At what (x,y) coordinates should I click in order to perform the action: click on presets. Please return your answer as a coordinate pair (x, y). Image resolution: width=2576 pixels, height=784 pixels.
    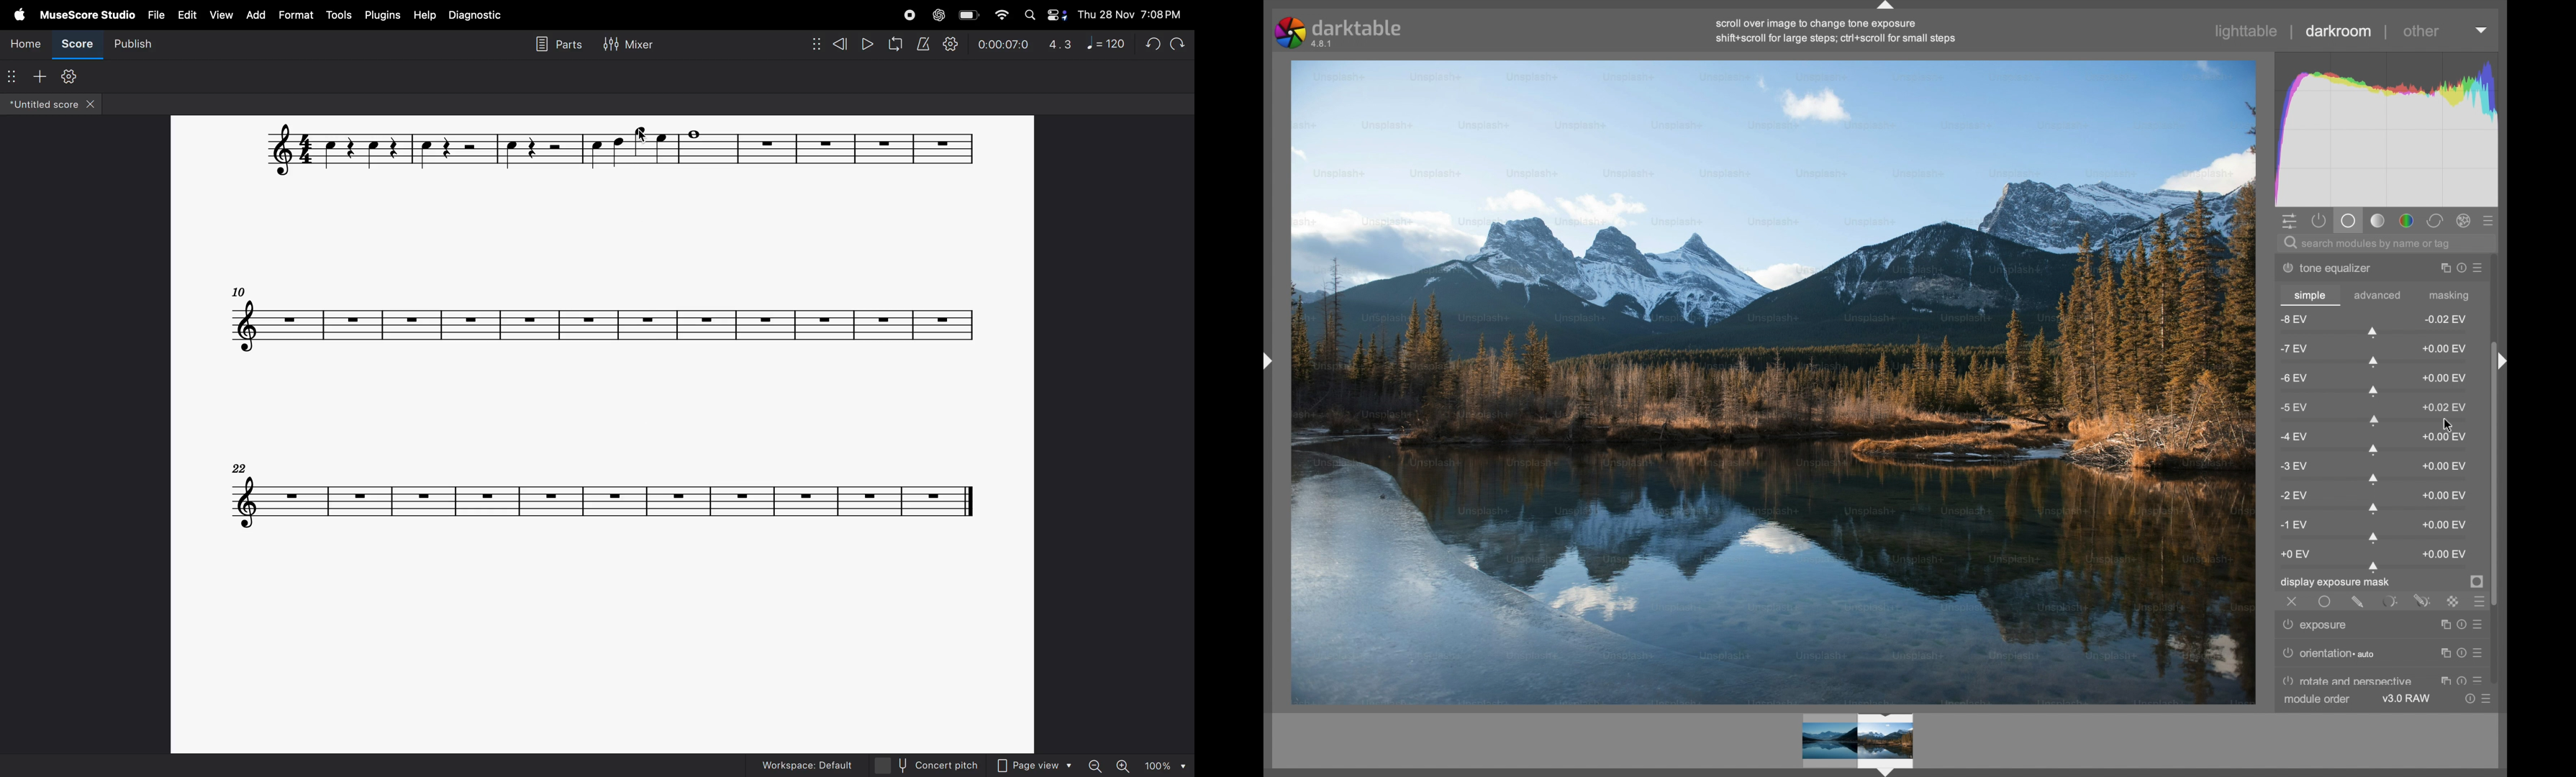
    Looking at the image, I should click on (2491, 221).